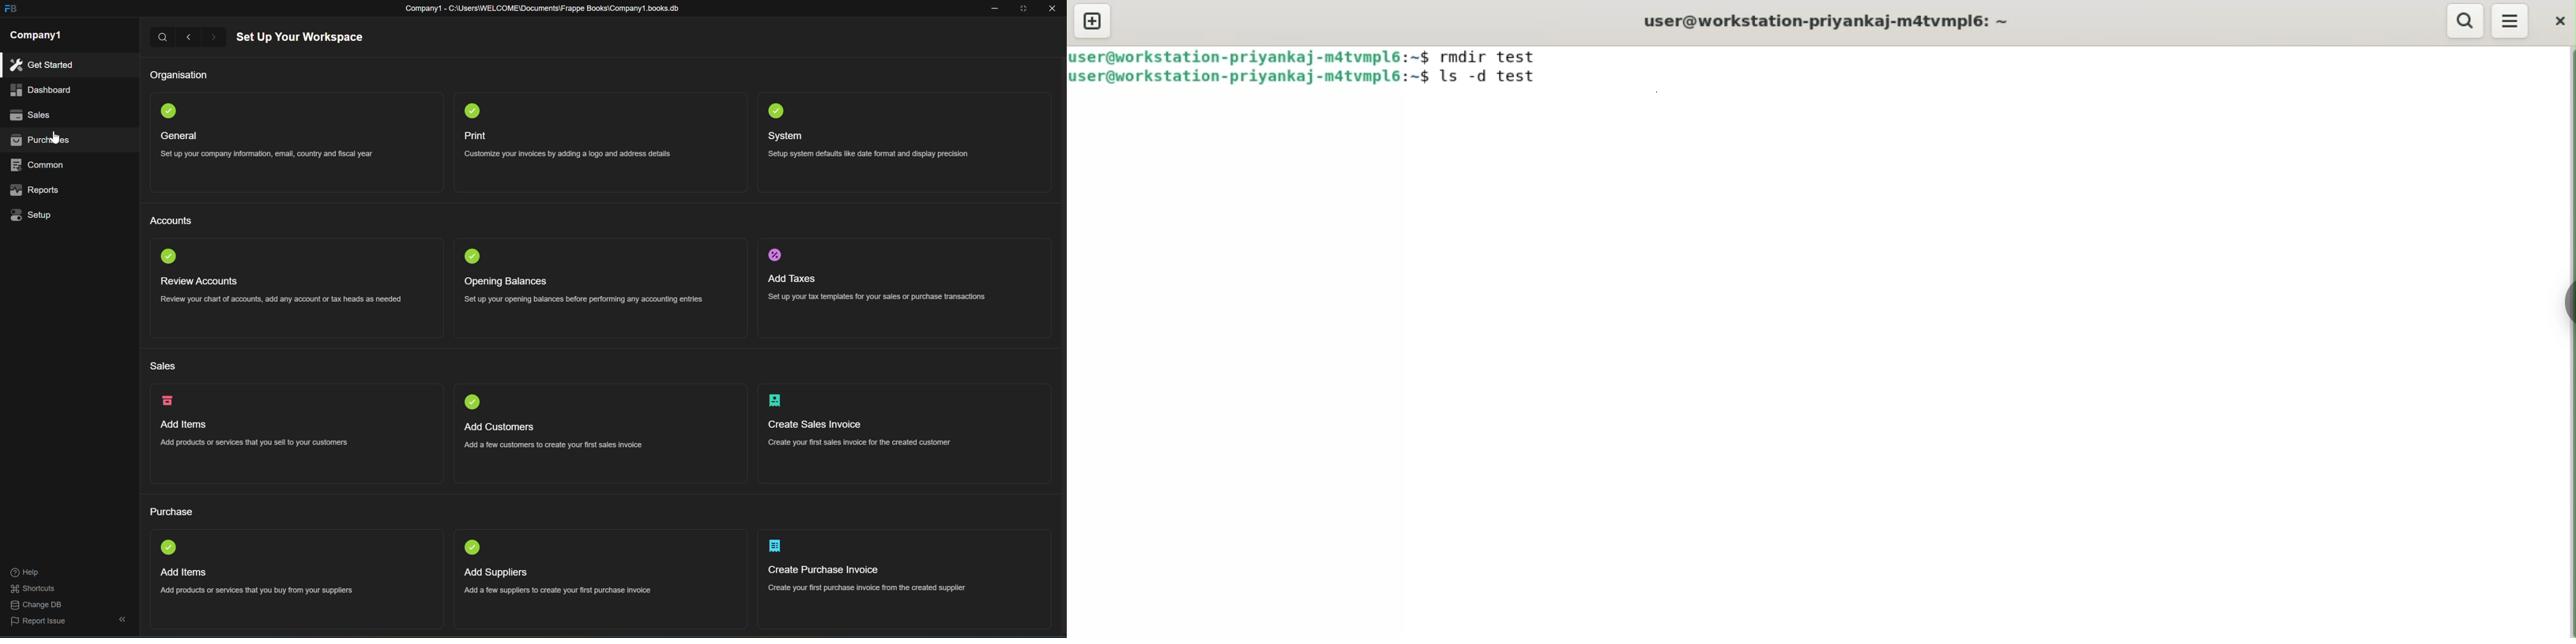  What do you see at coordinates (301, 37) in the screenshot?
I see `set up your workspace` at bounding box center [301, 37].